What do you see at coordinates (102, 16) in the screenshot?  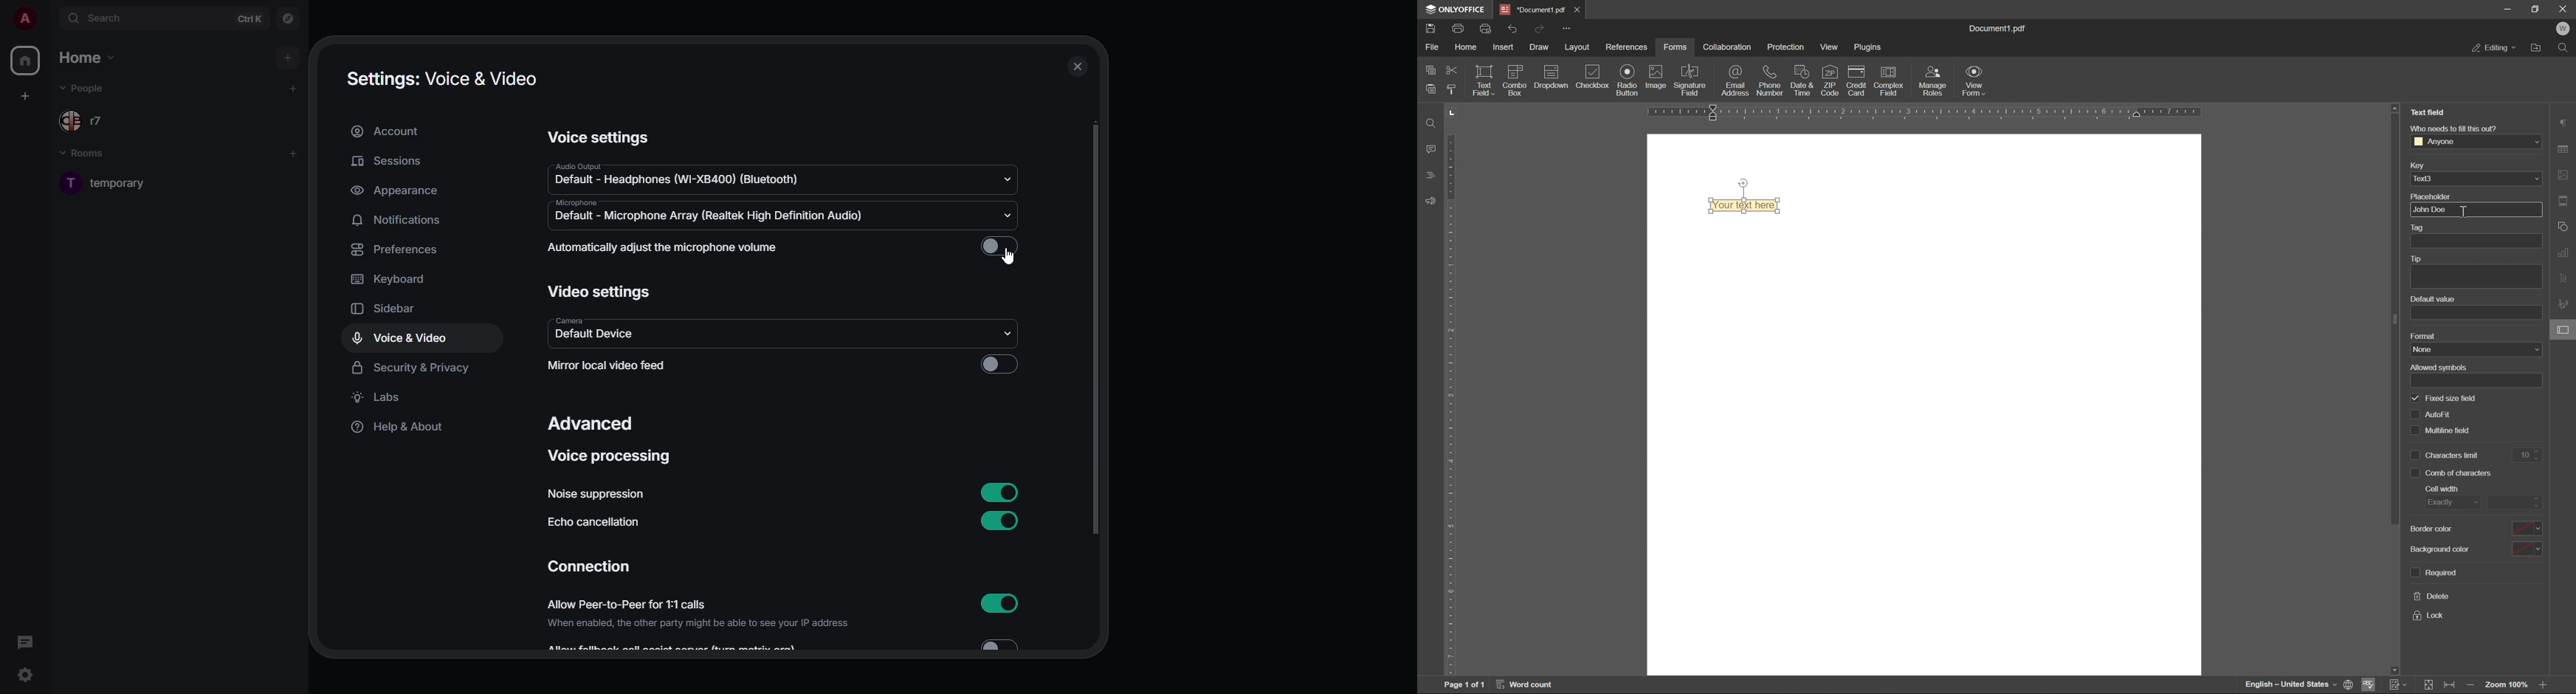 I see `search` at bounding box center [102, 16].